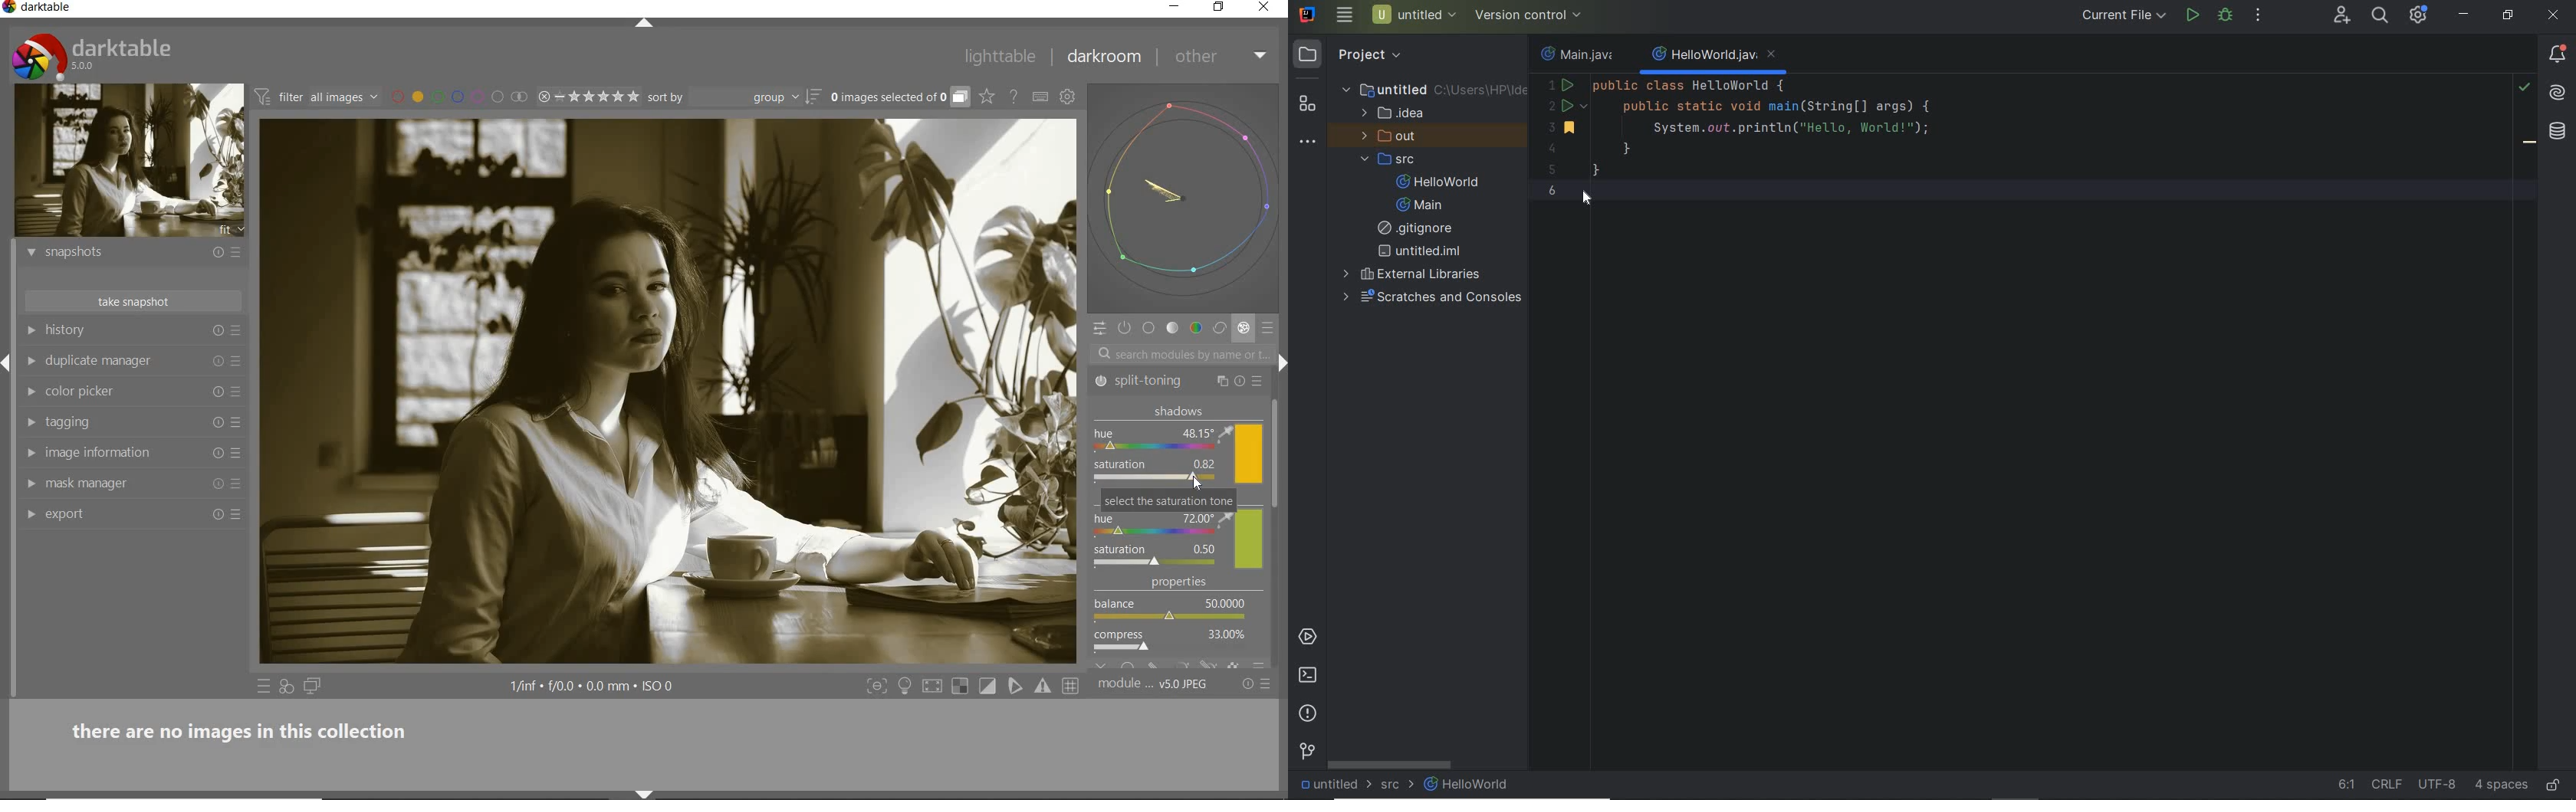  What do you see at coordinates (1068, 99) in the screenshot?
I see `show global preferences` at bounding box center [1068, 99].